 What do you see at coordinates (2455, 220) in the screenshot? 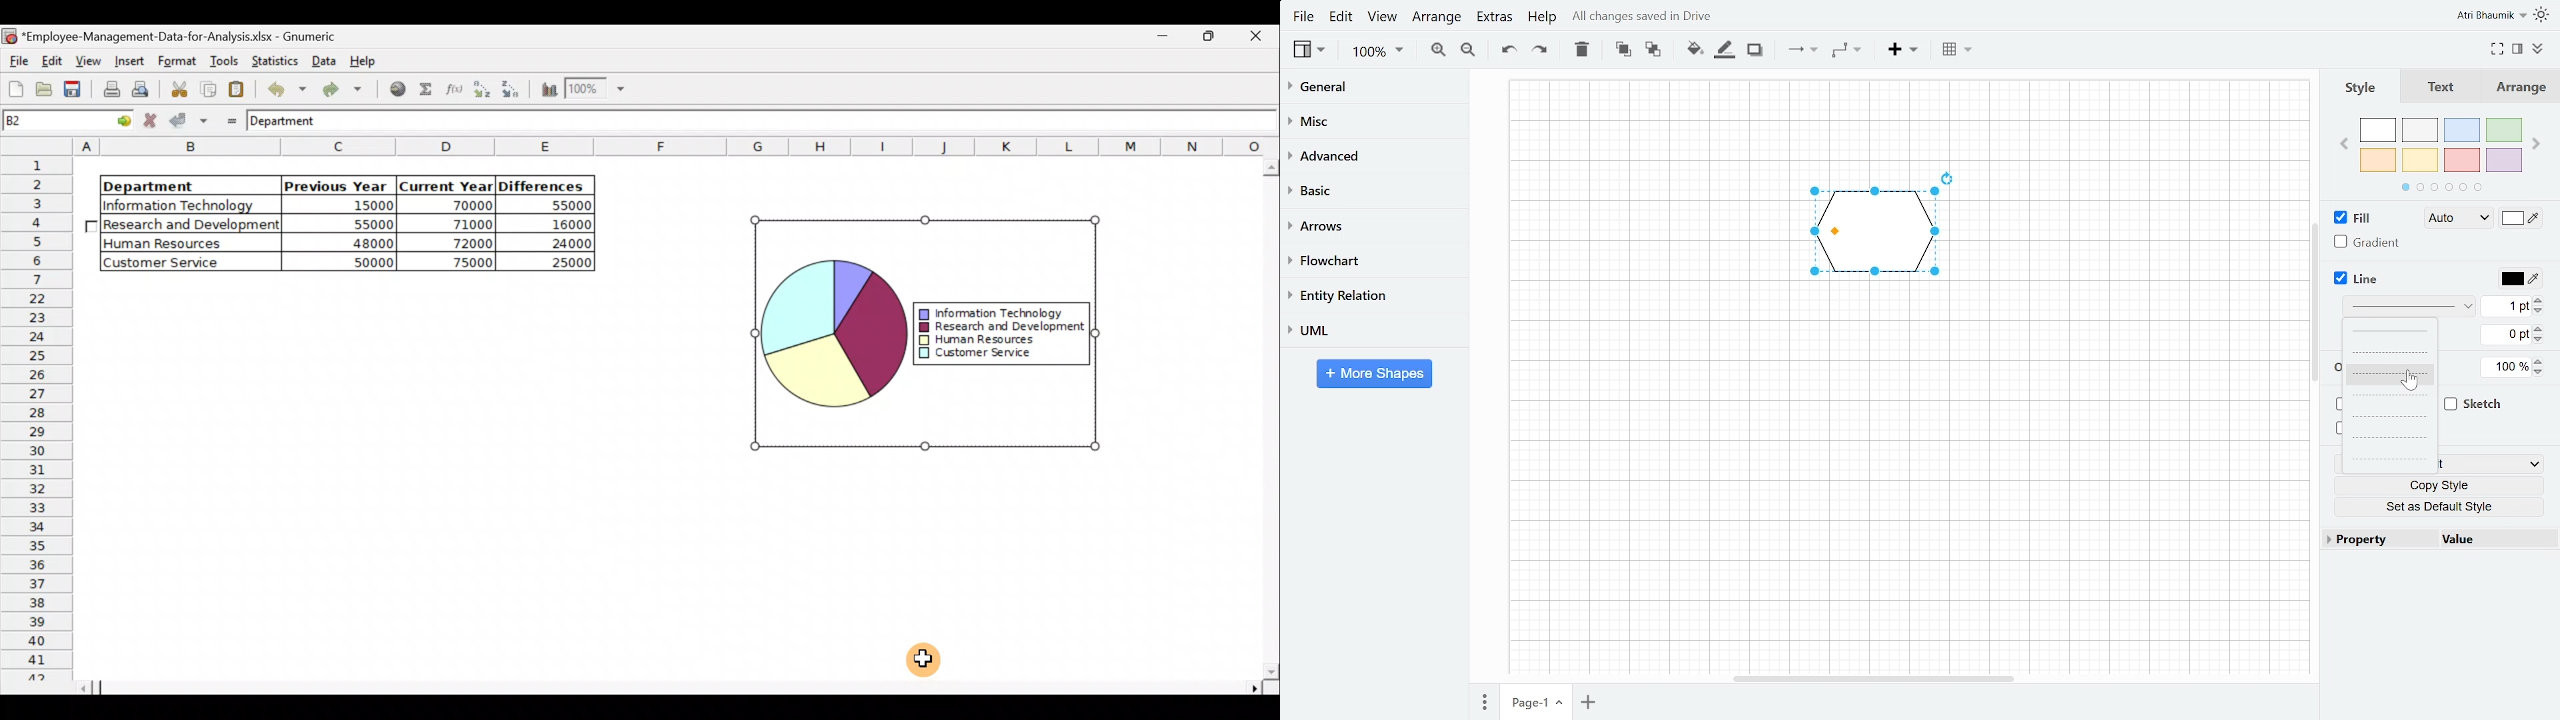
I see `Auto Fill style` at bounding box center [2455, 220].